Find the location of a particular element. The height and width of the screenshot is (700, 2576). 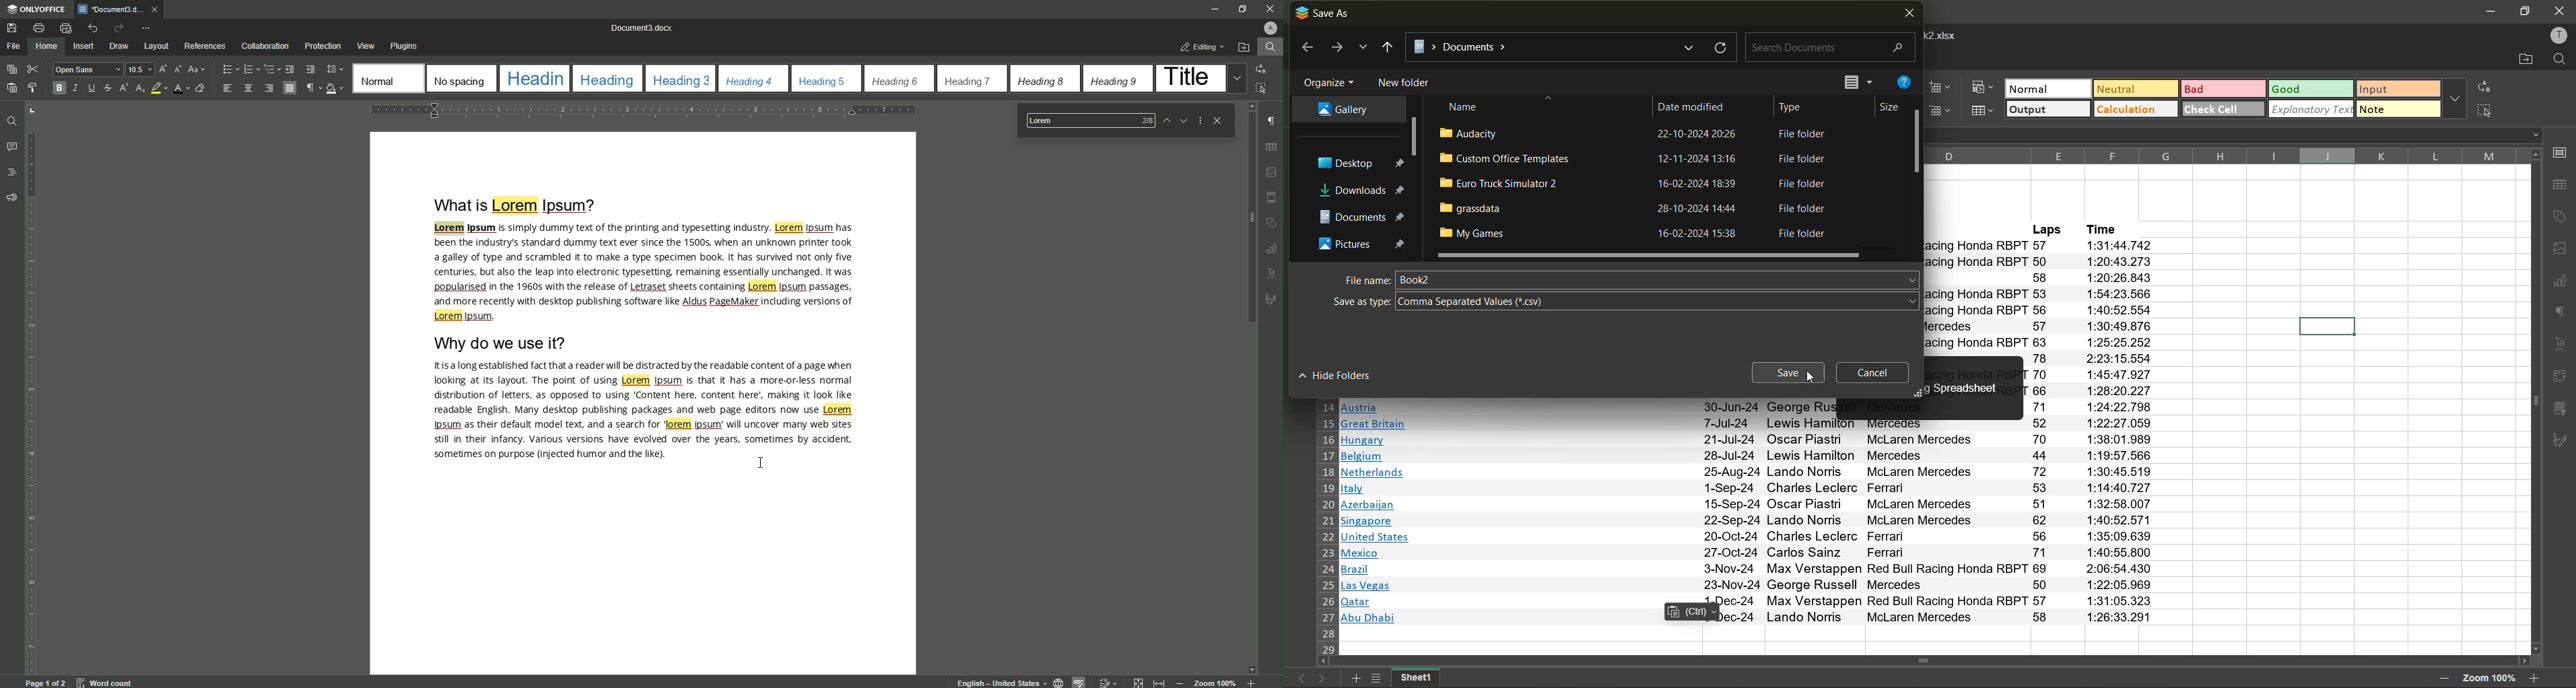

list of sheets is located at coordinates (1375, 679).